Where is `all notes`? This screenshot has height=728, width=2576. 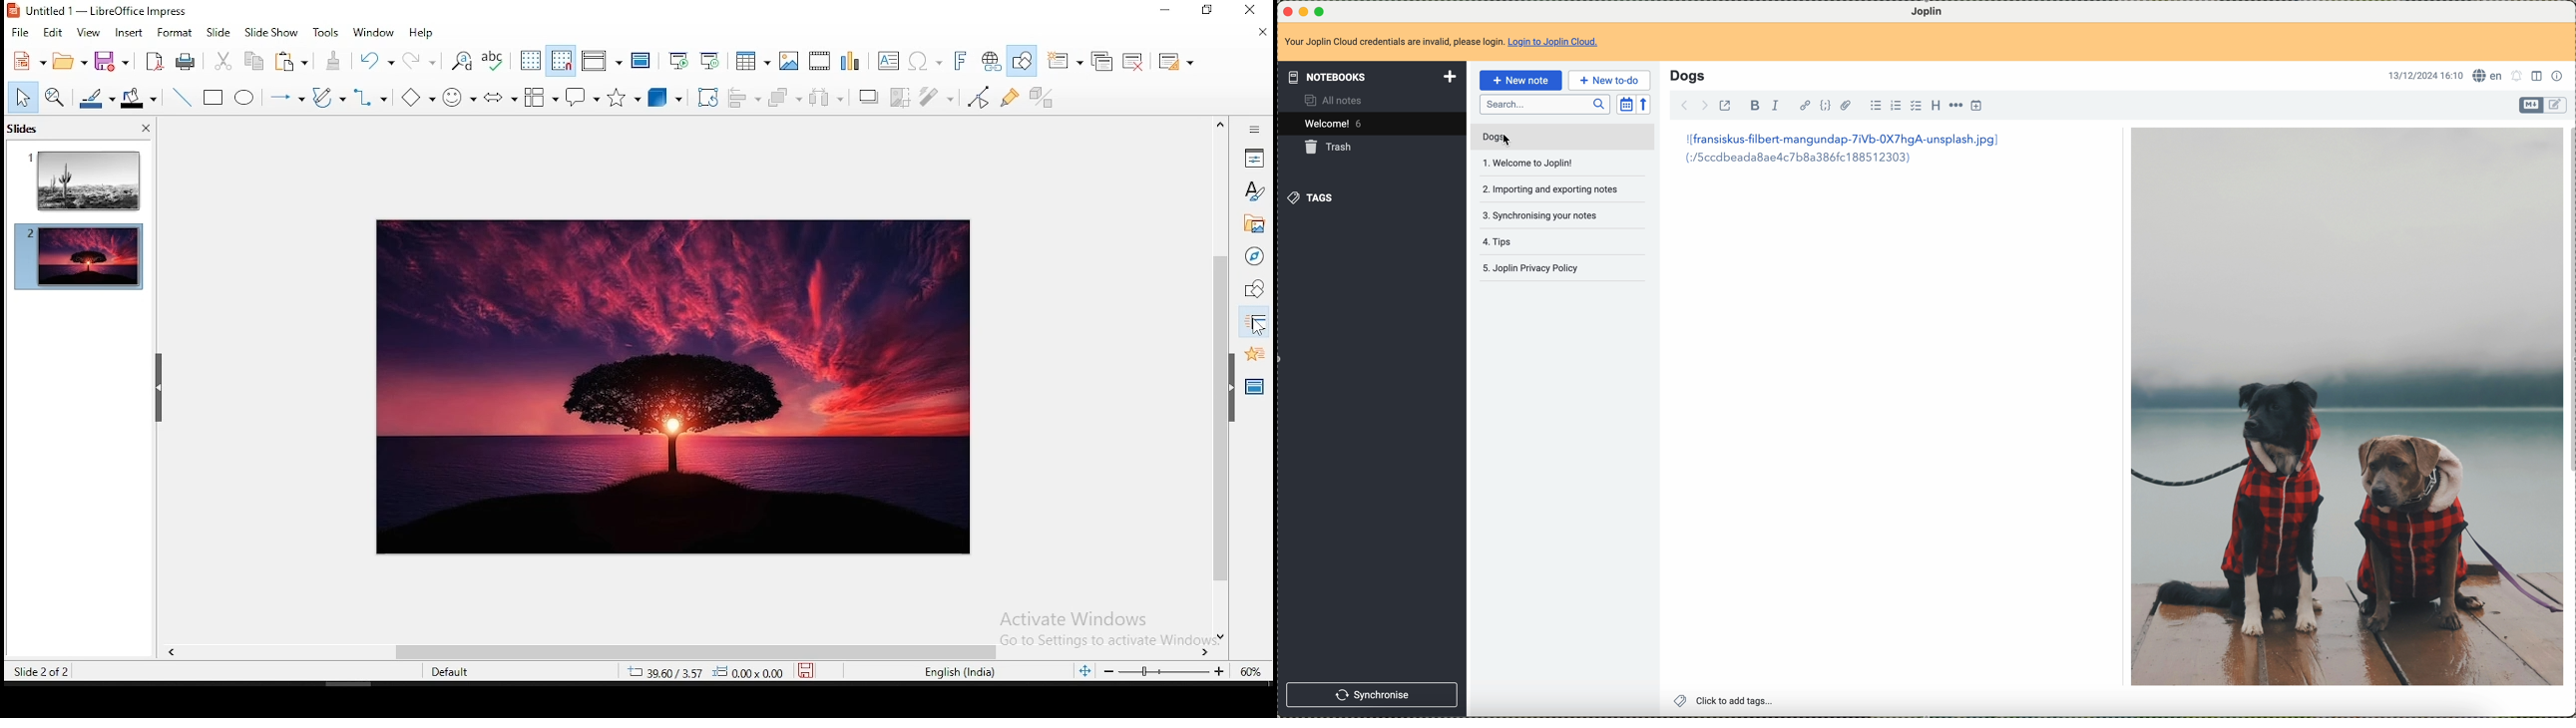
all notes is located at coordinates (1335, 100).